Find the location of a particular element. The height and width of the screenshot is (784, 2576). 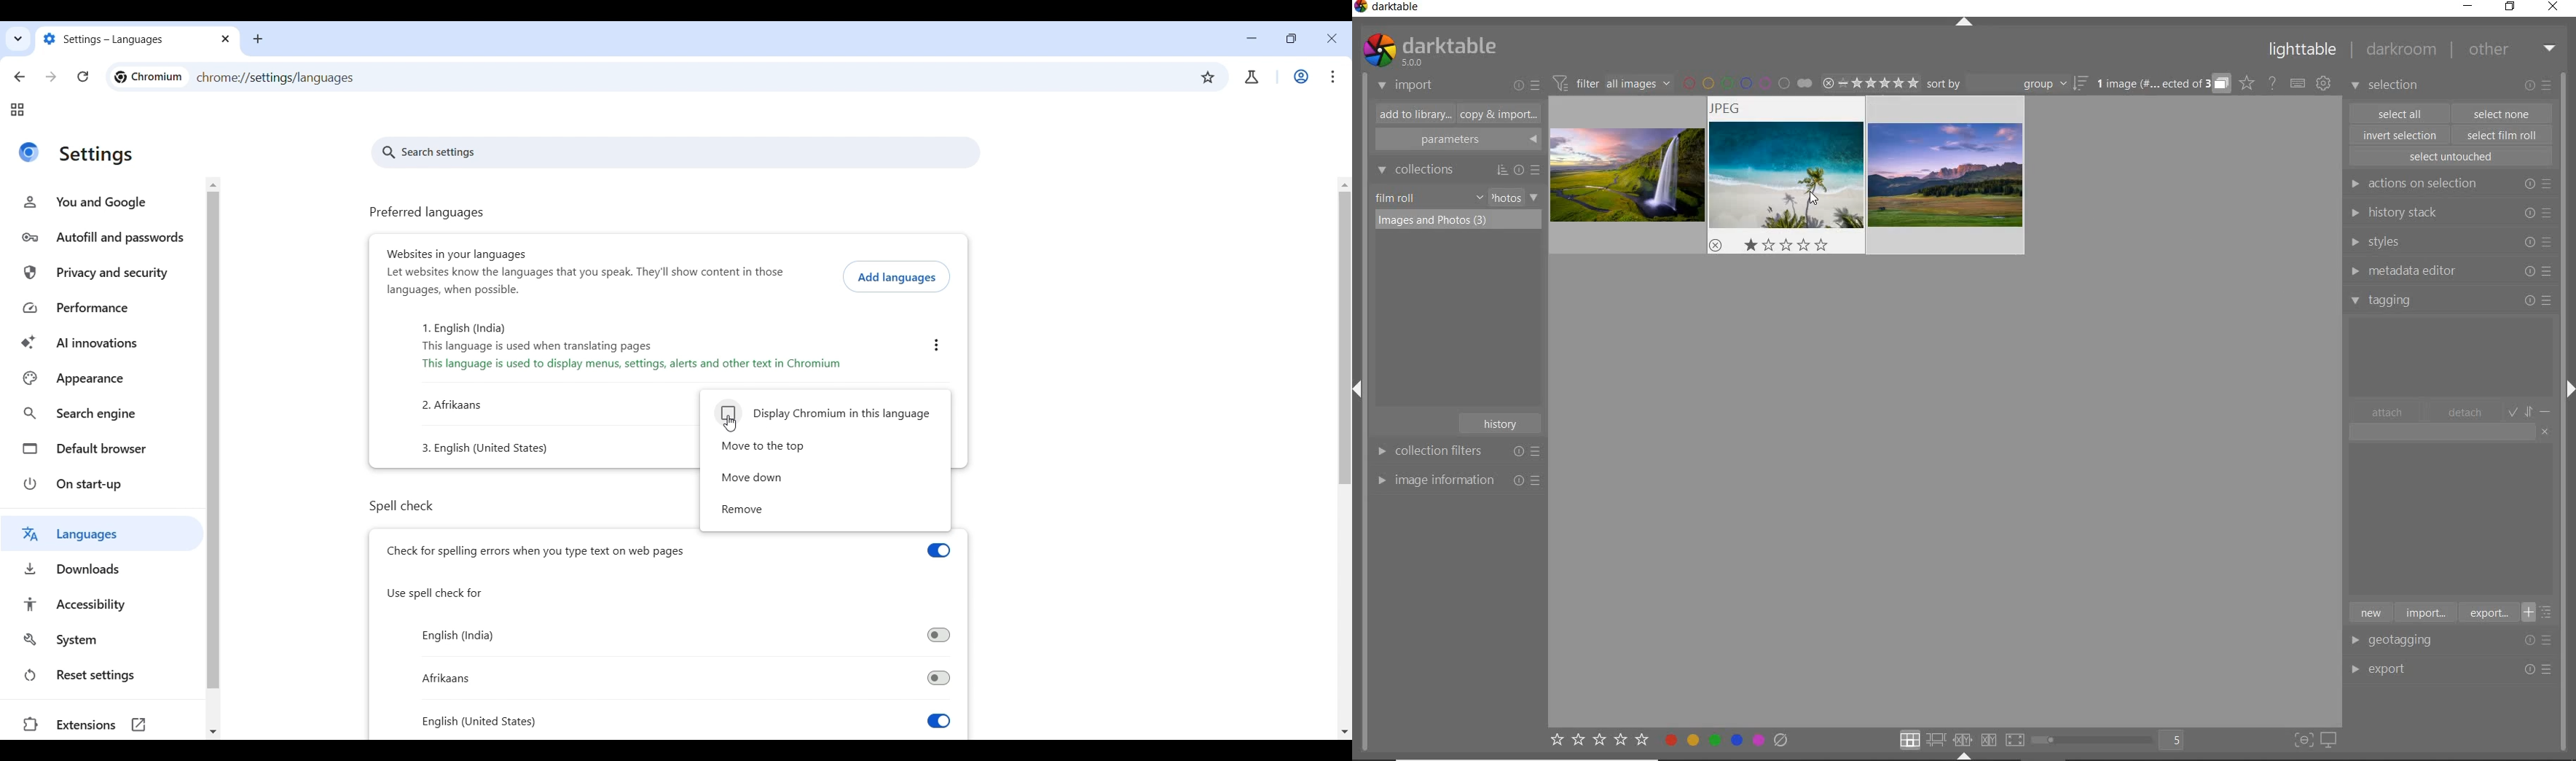

history stack is located at coordinates (2449, 212).